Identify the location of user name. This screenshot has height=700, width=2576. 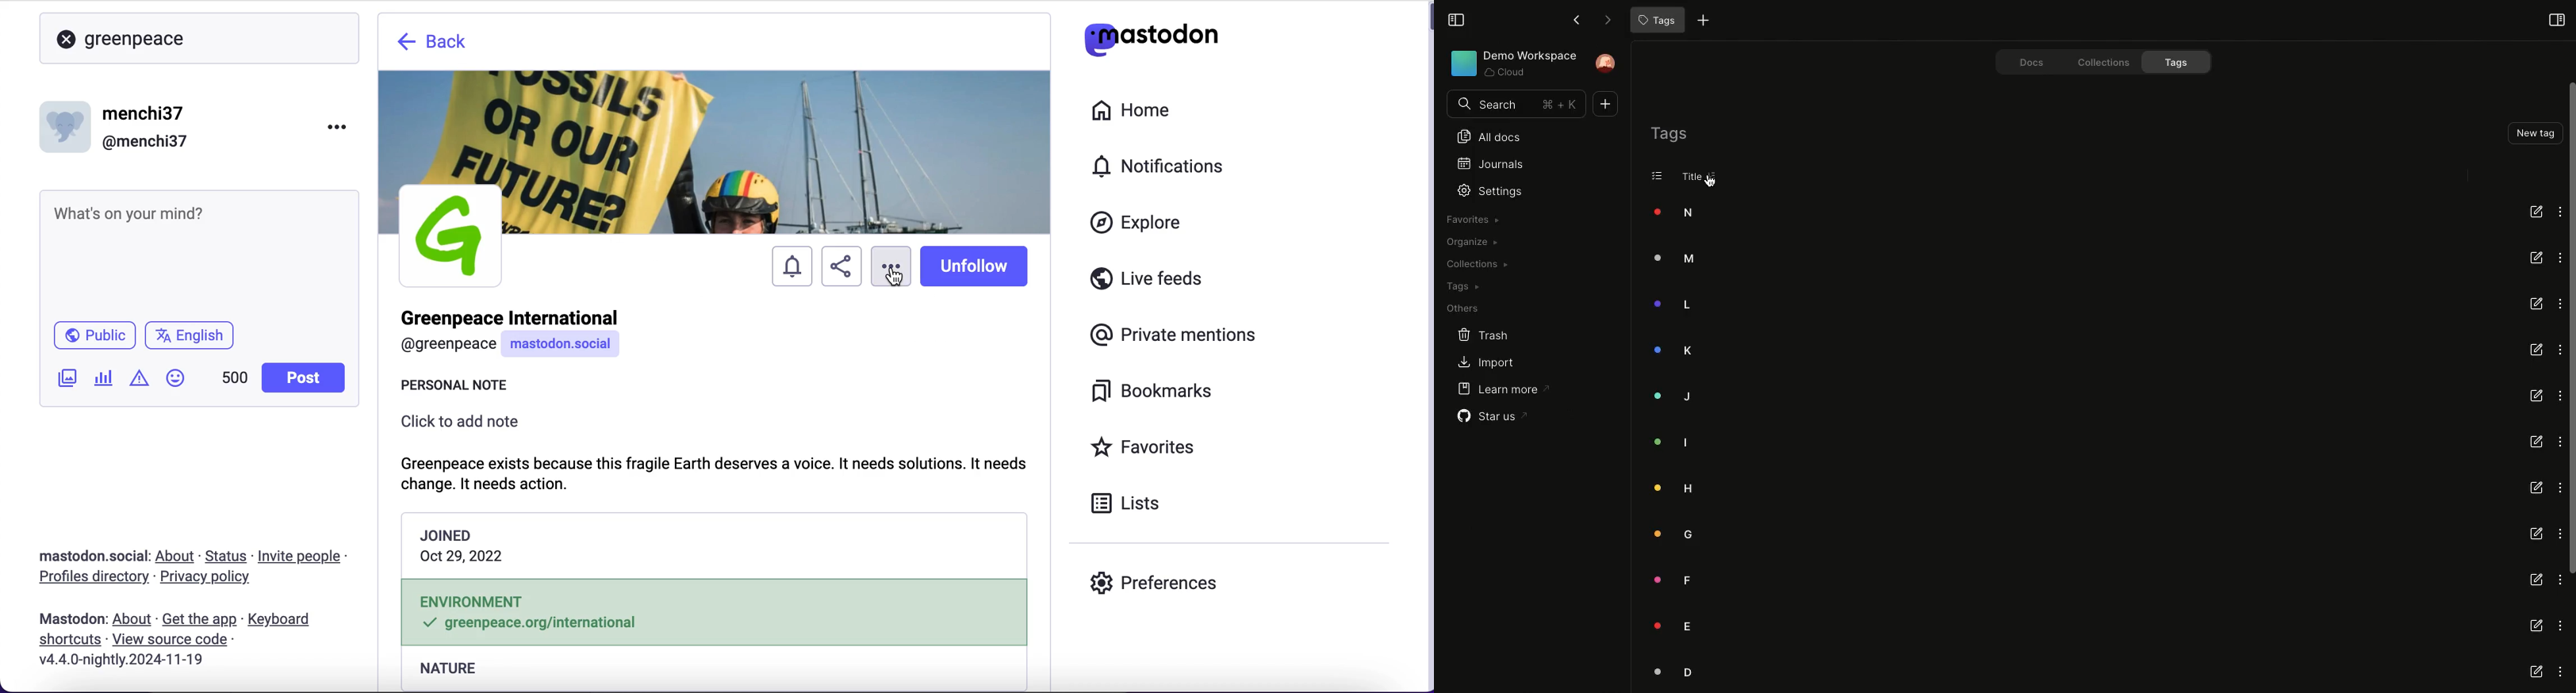
(117, 126).